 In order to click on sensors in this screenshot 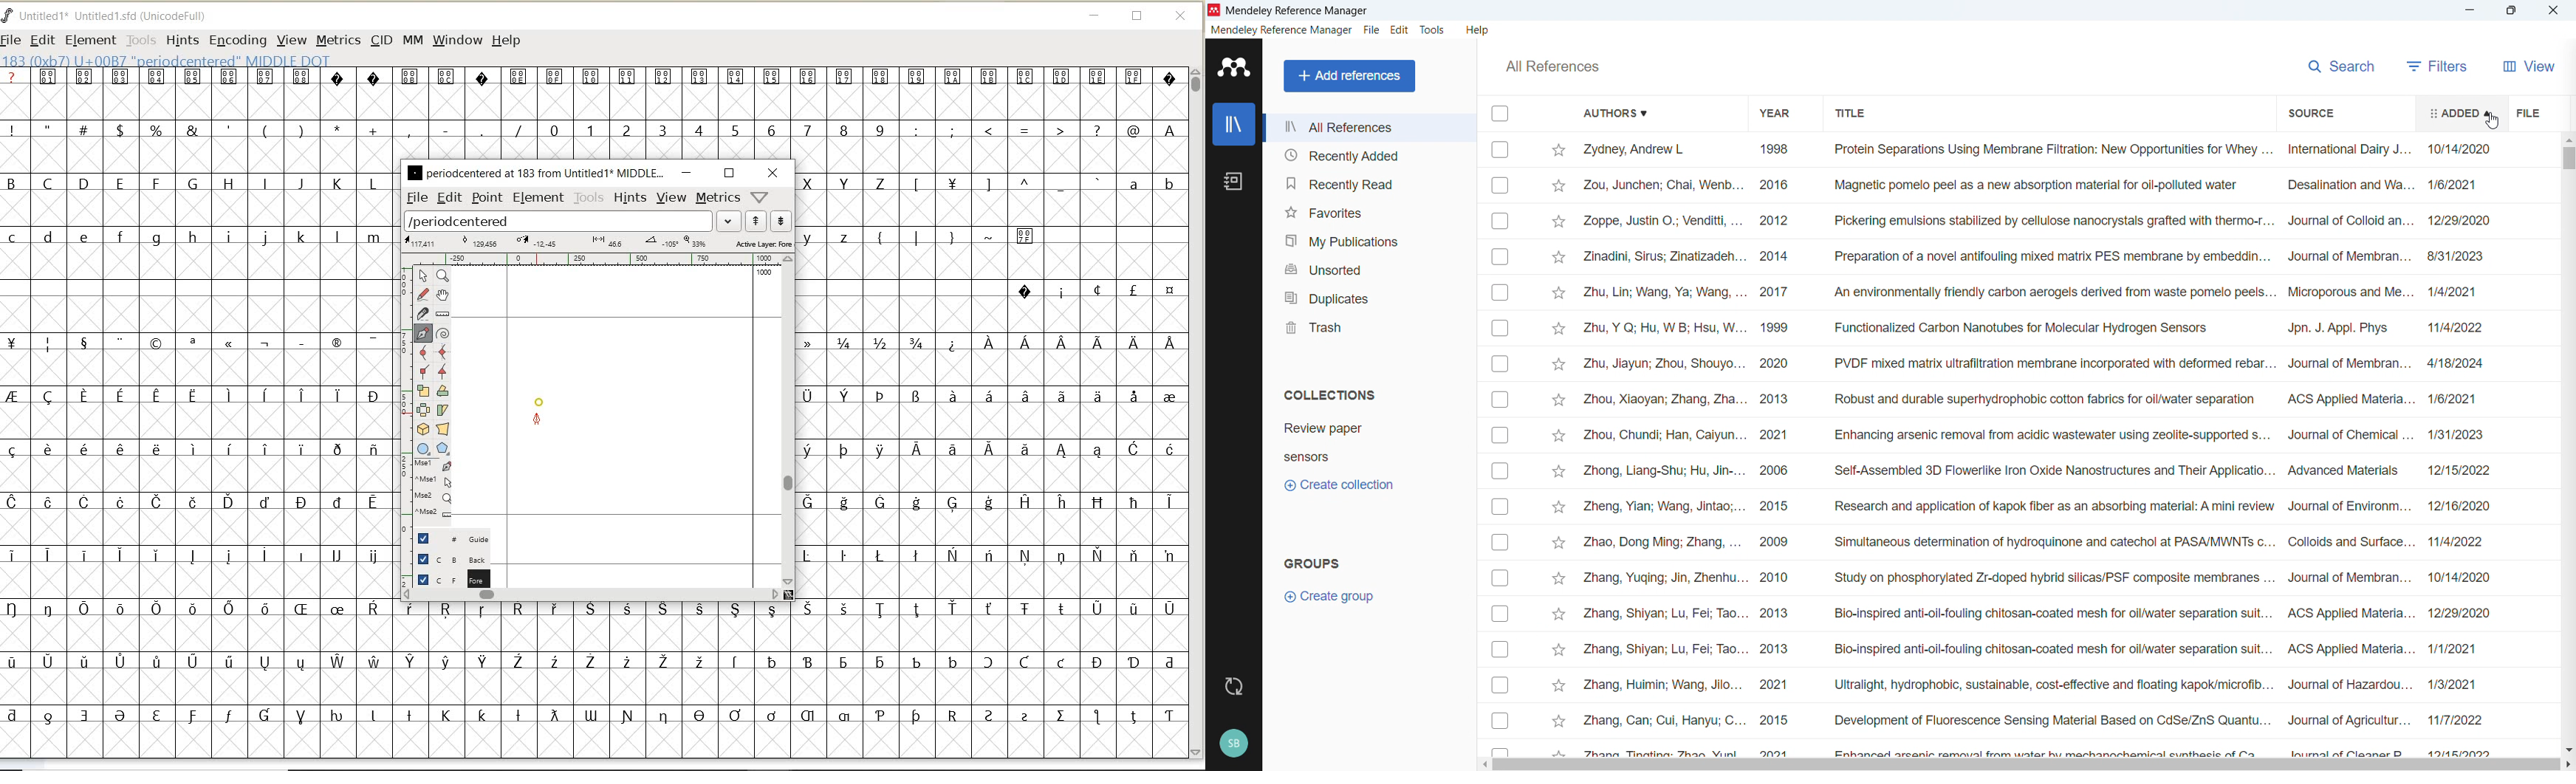, I will do `click(1307, 457)`.